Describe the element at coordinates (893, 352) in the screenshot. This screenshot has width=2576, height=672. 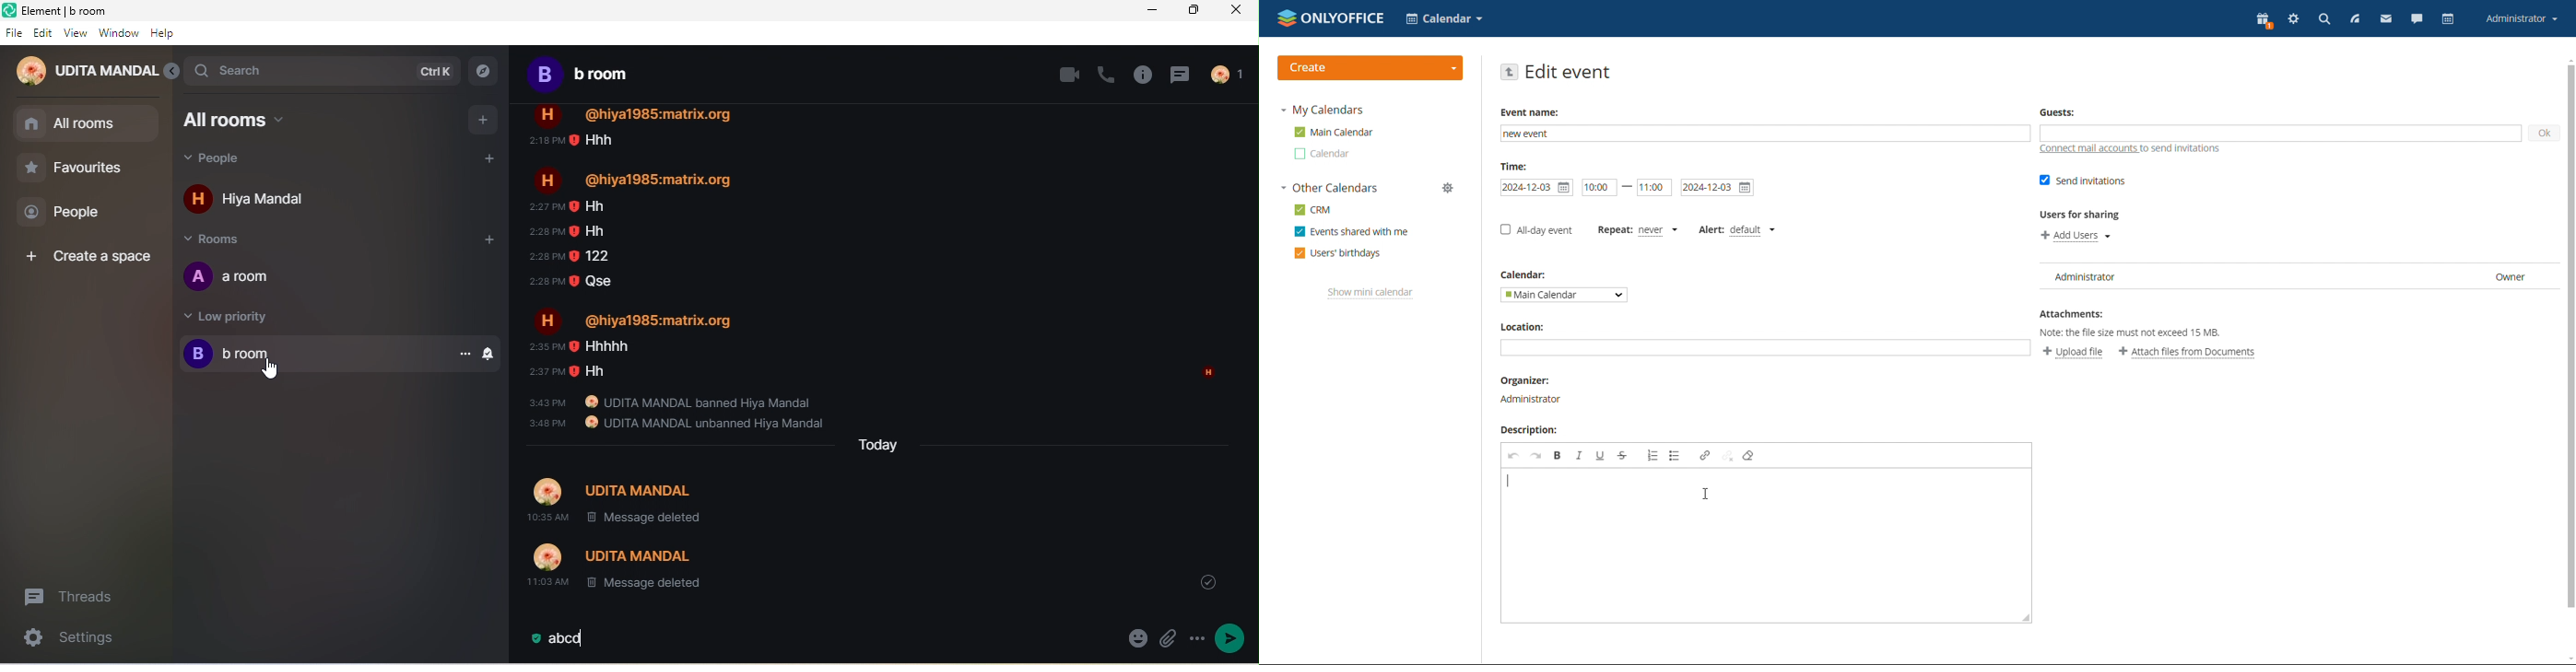
I see `older message` at that location.